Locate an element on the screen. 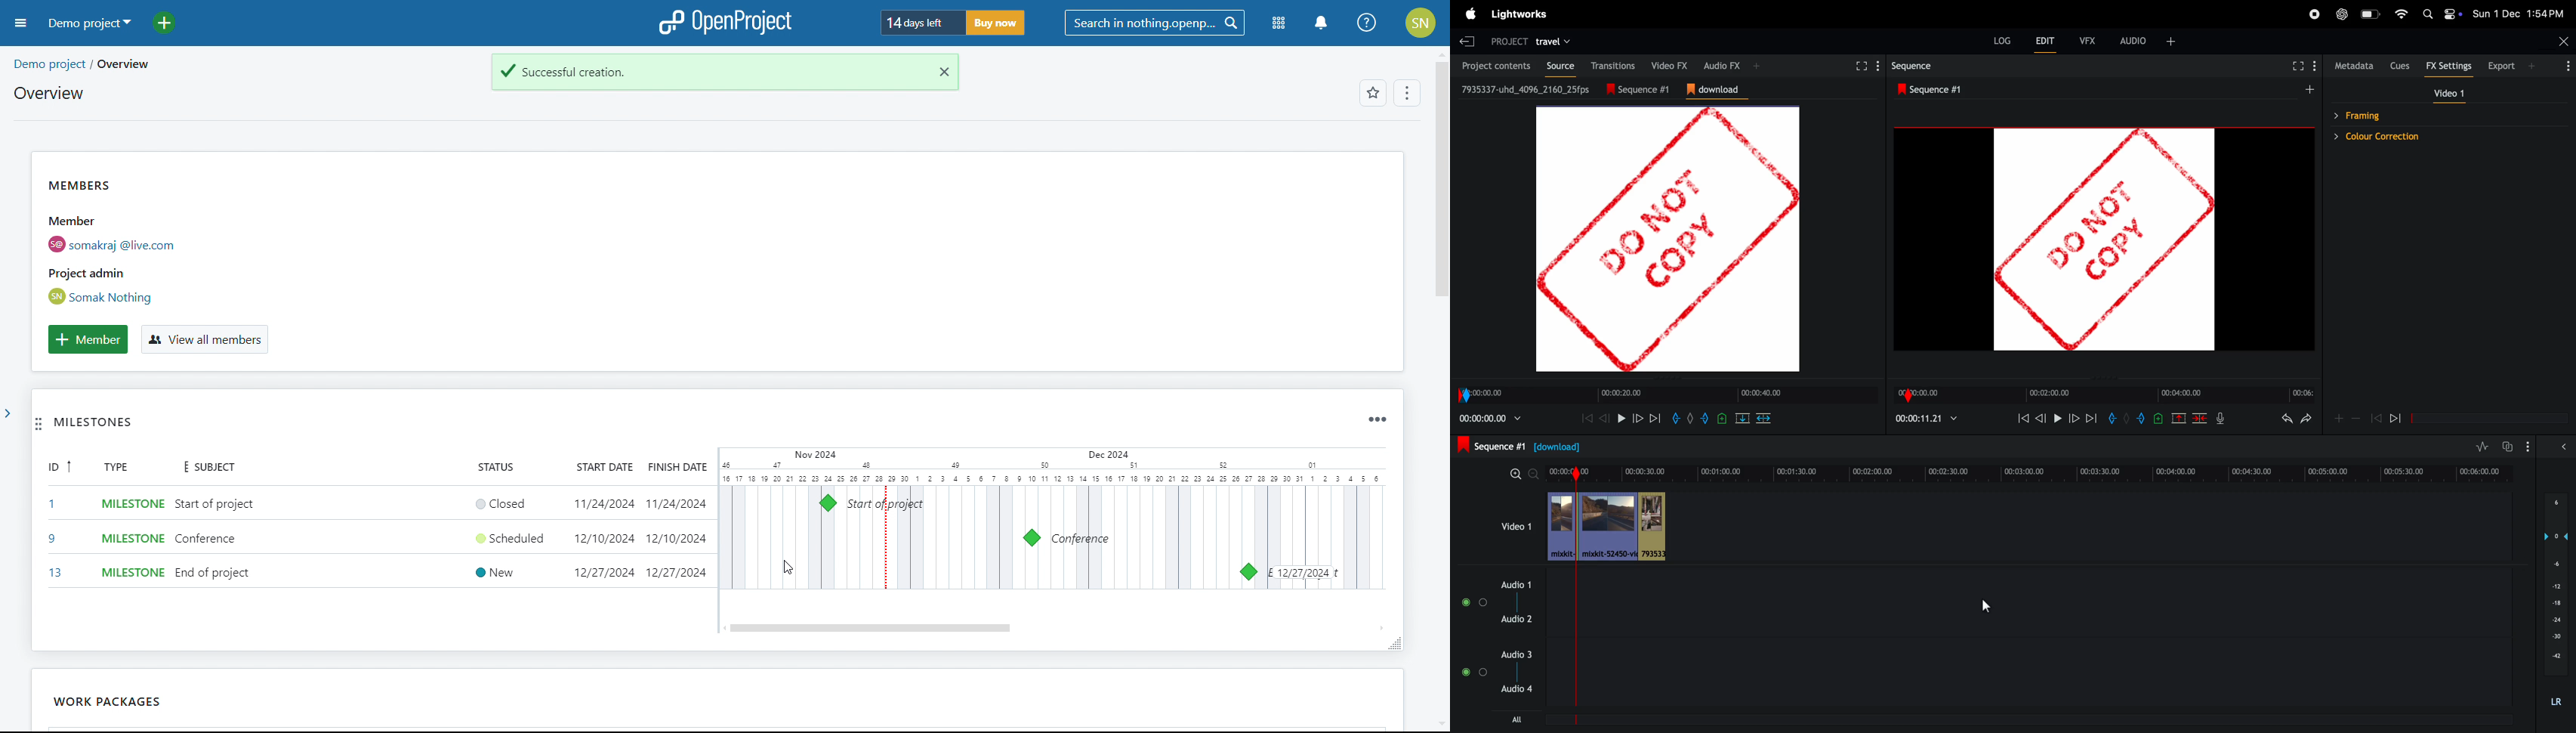  scroll bar is located at coordinates (1439, 199).